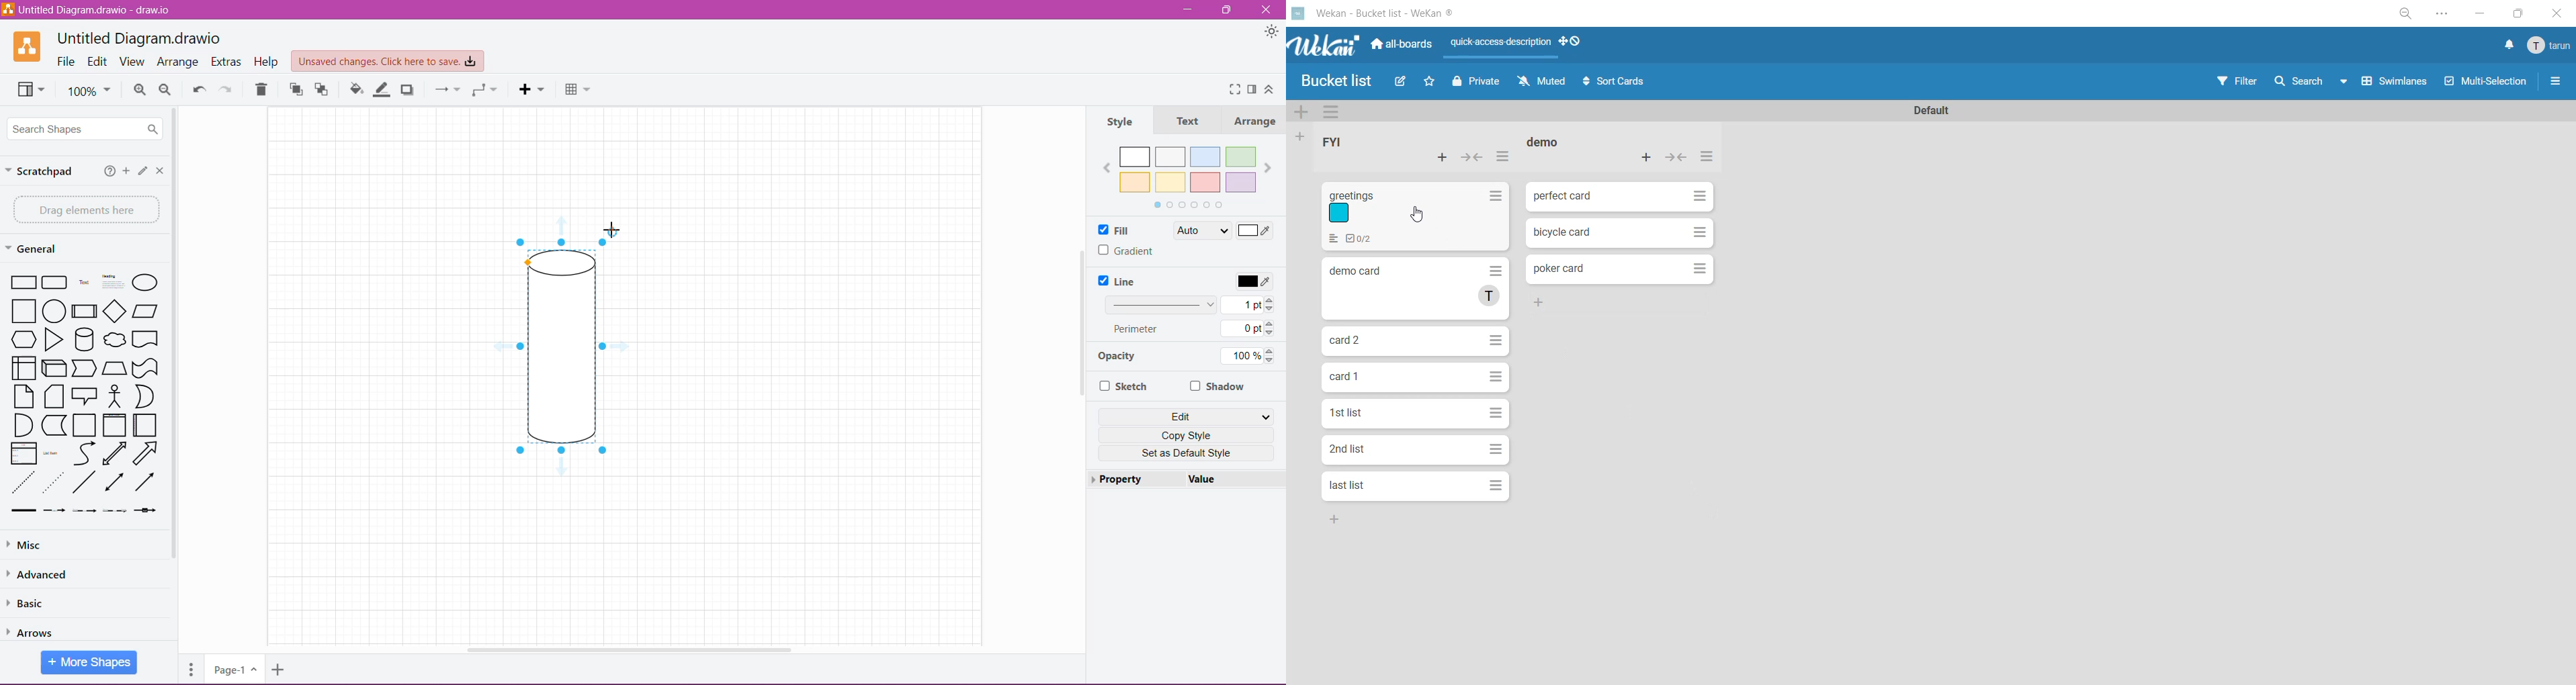 This screenshot has height=700, width=2576. Describe the element at coordinates (1336, 81) in the screenshot. I see `Bucket list` at that location.